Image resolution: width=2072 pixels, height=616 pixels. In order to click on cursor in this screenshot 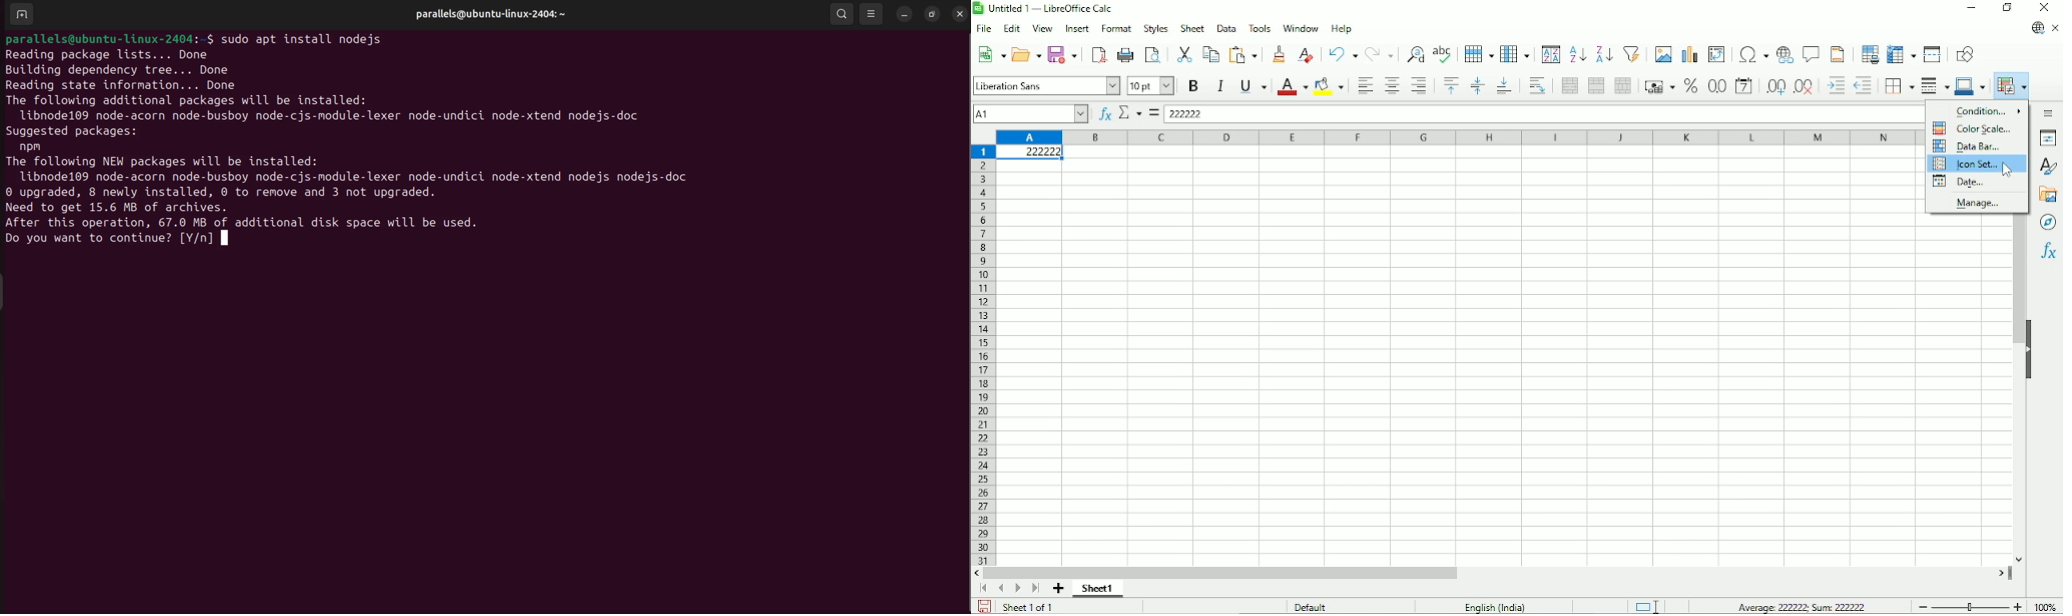, I will do `click(2006, 170)`.